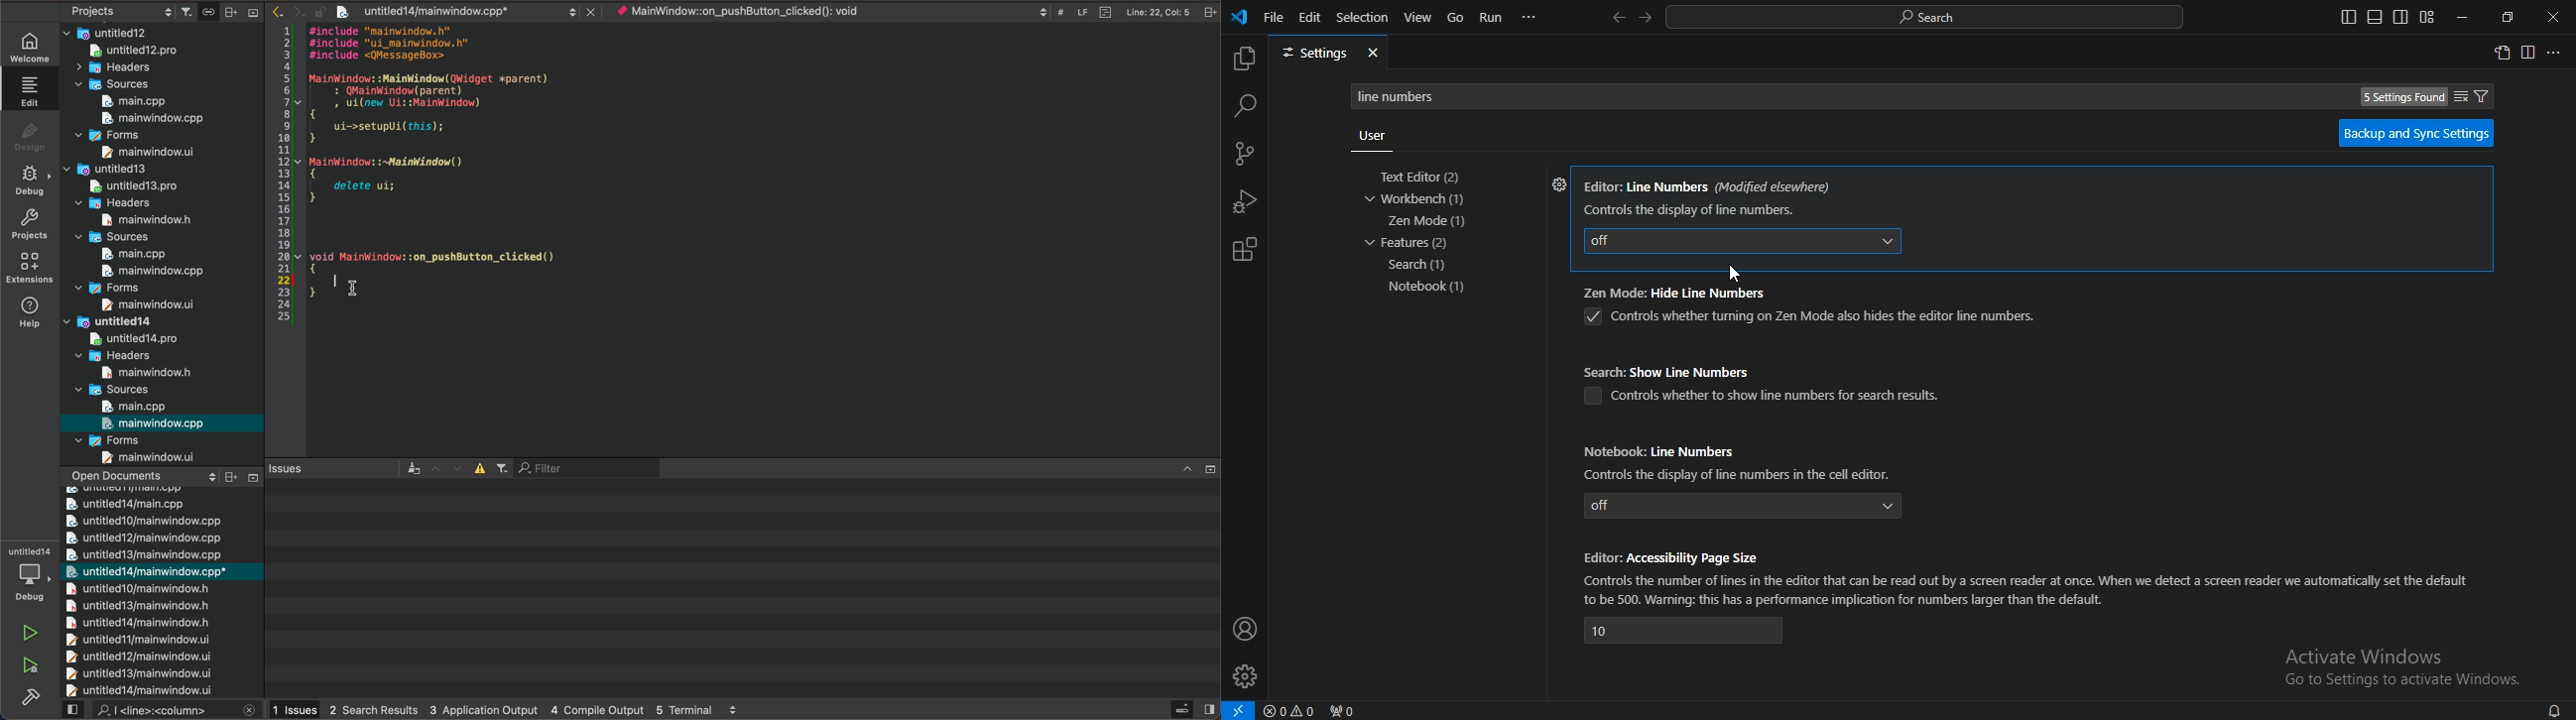 This screenshot has width=2576, height=728. I want to click on toggle panel, so click(2374, 17).